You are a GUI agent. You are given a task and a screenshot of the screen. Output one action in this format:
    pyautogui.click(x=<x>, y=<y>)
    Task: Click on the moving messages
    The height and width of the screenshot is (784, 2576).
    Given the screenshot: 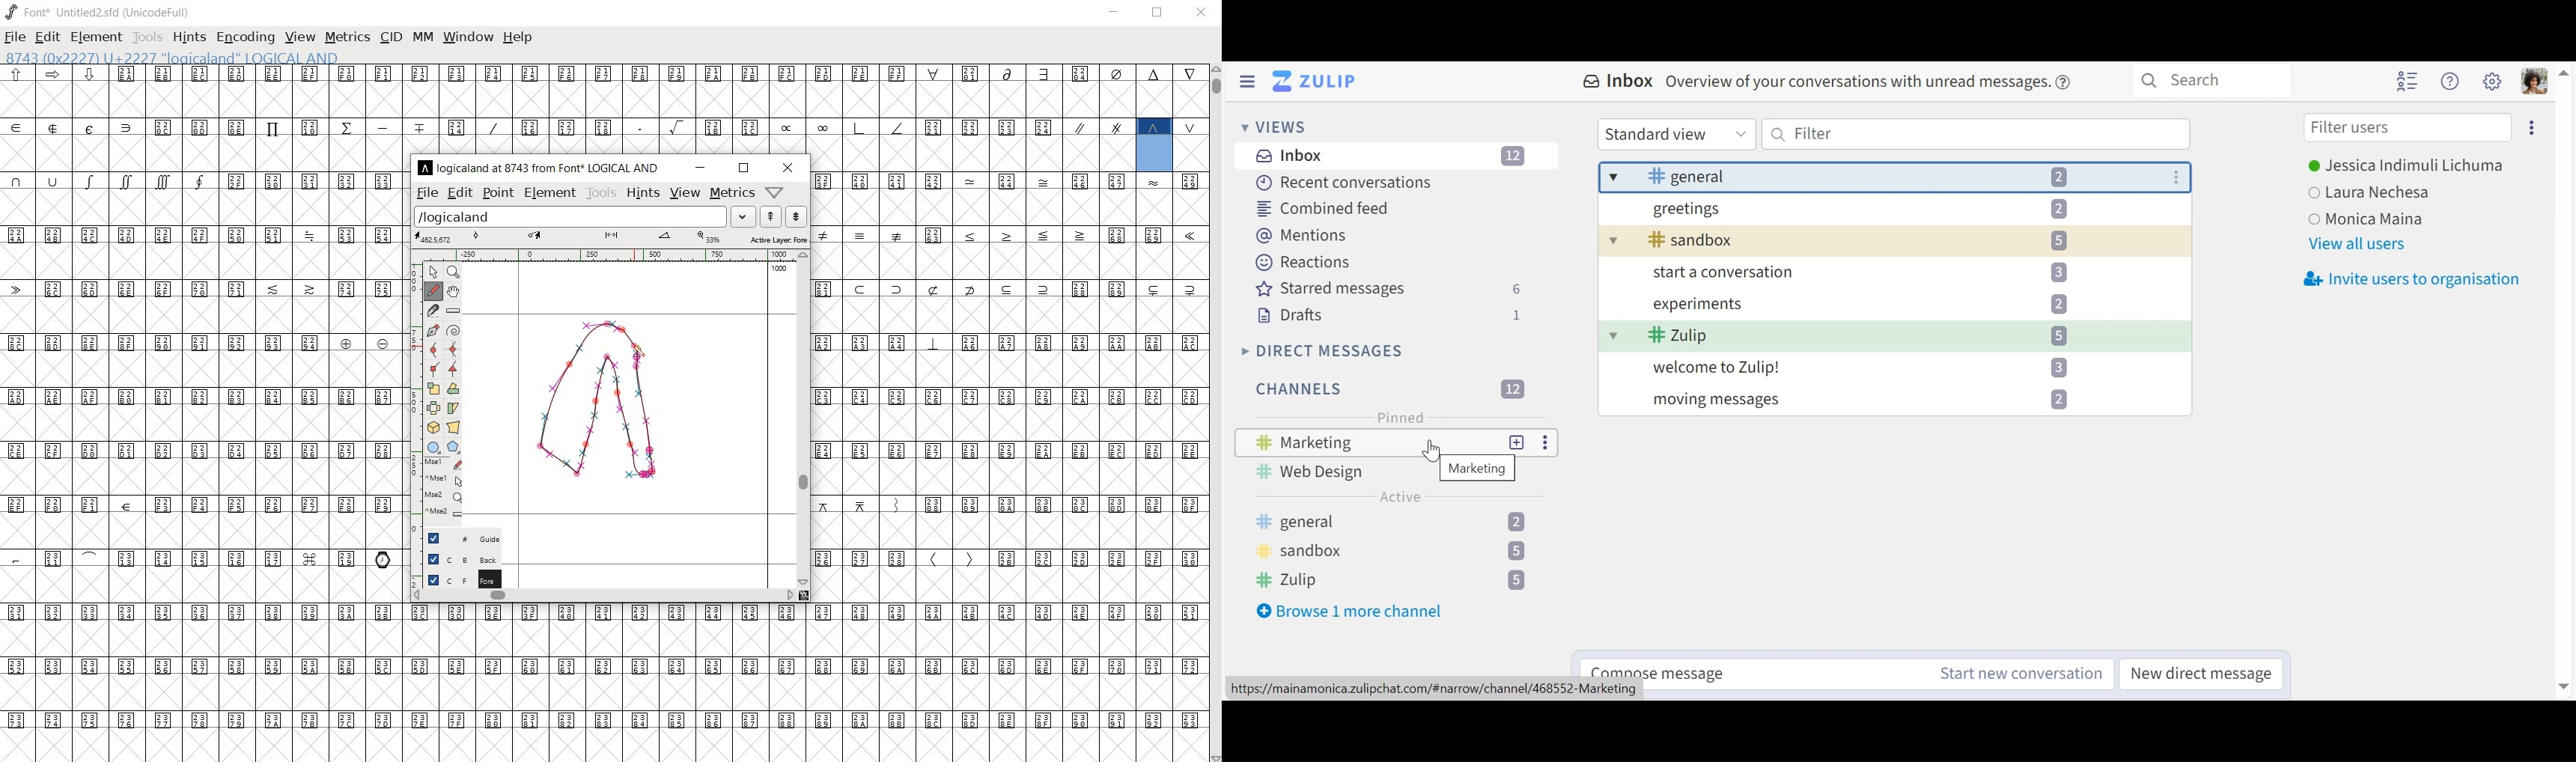 What is the action you would take?
    pyautogui.click(x=1878, y=395)
    